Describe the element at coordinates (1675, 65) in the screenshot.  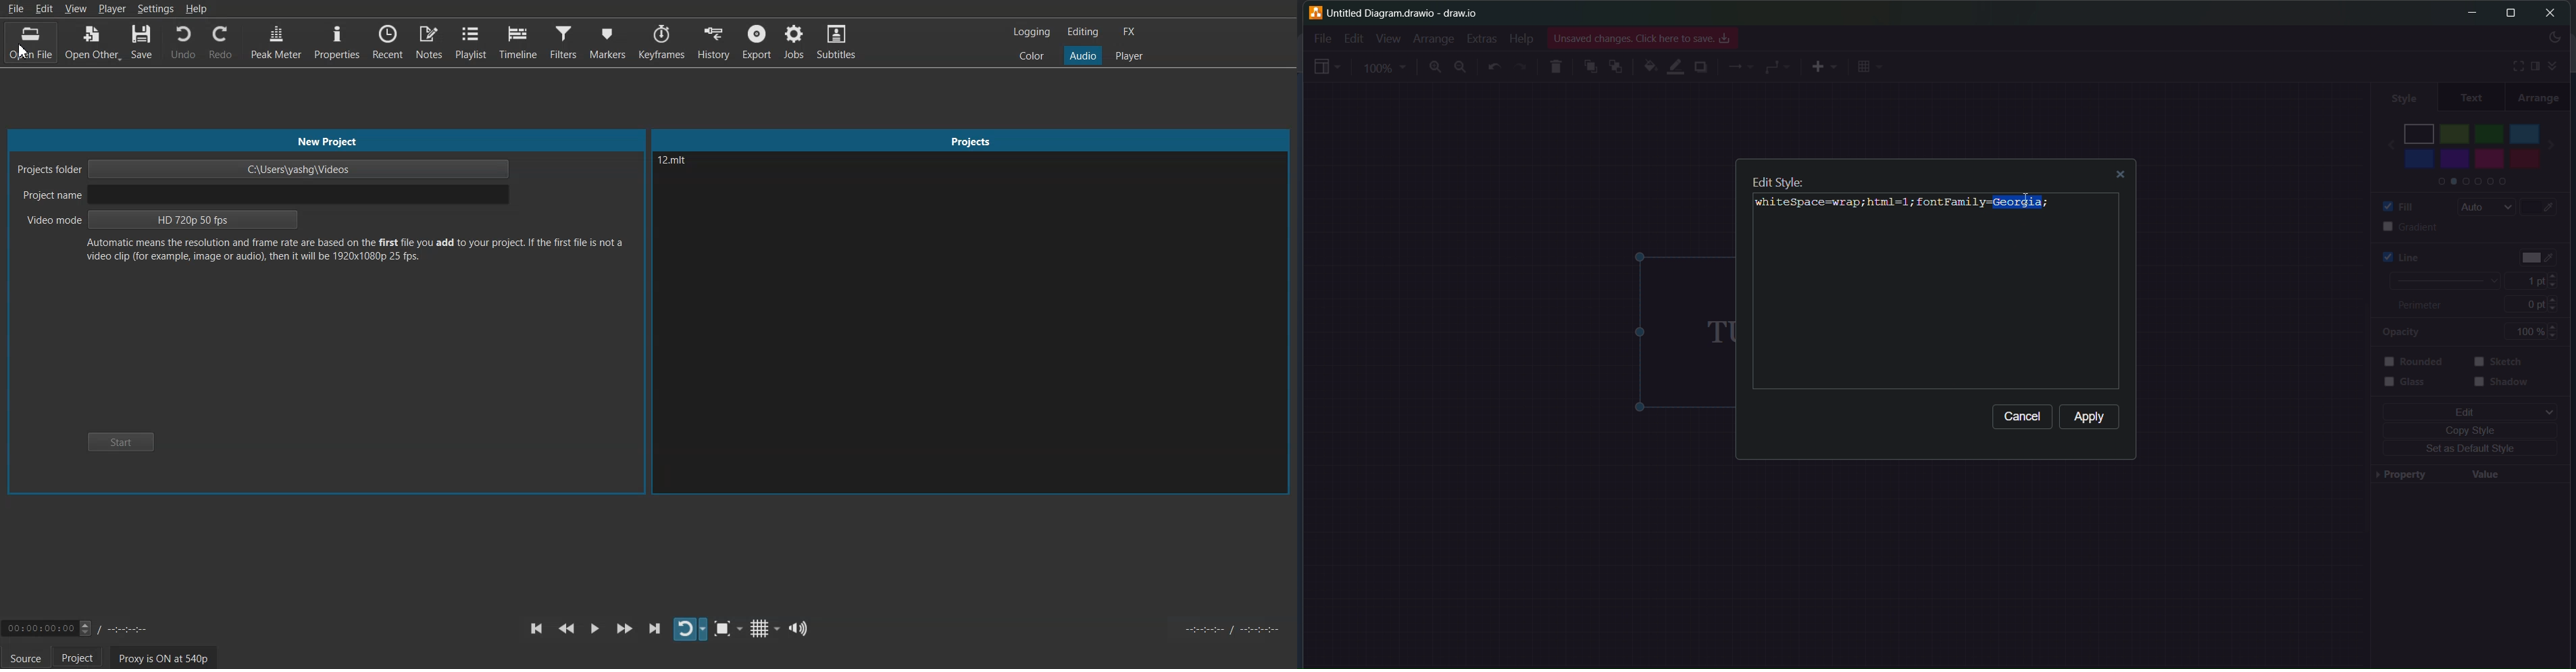
I see `line color` at that location.